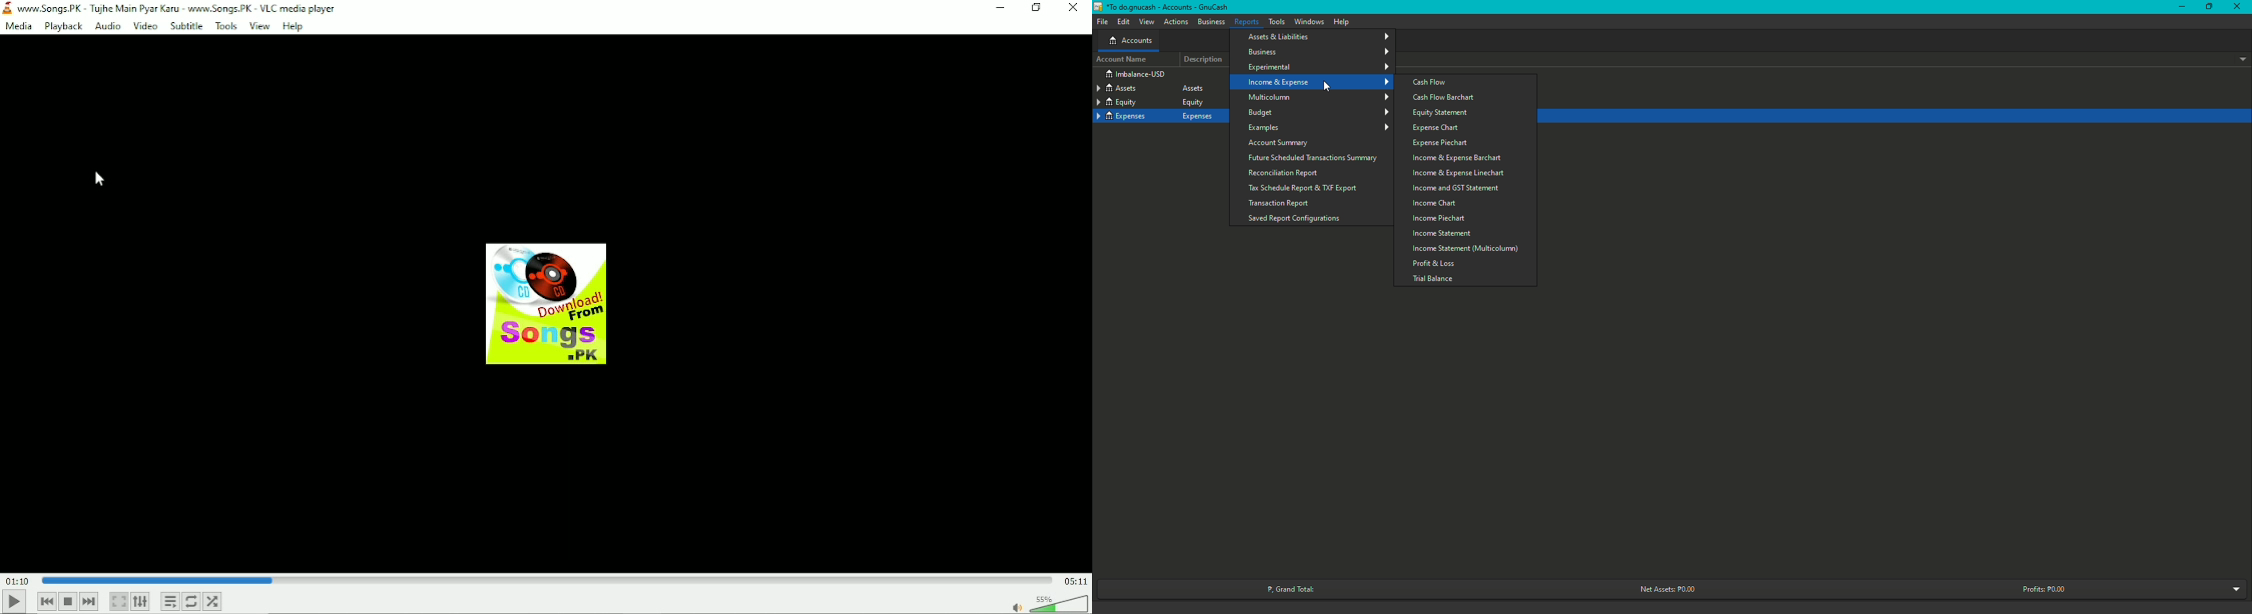 The image size is (2268, 616). Describe the element at coordinates (1429, 83) in the screenshot. I see `Cash Flow` at that location.